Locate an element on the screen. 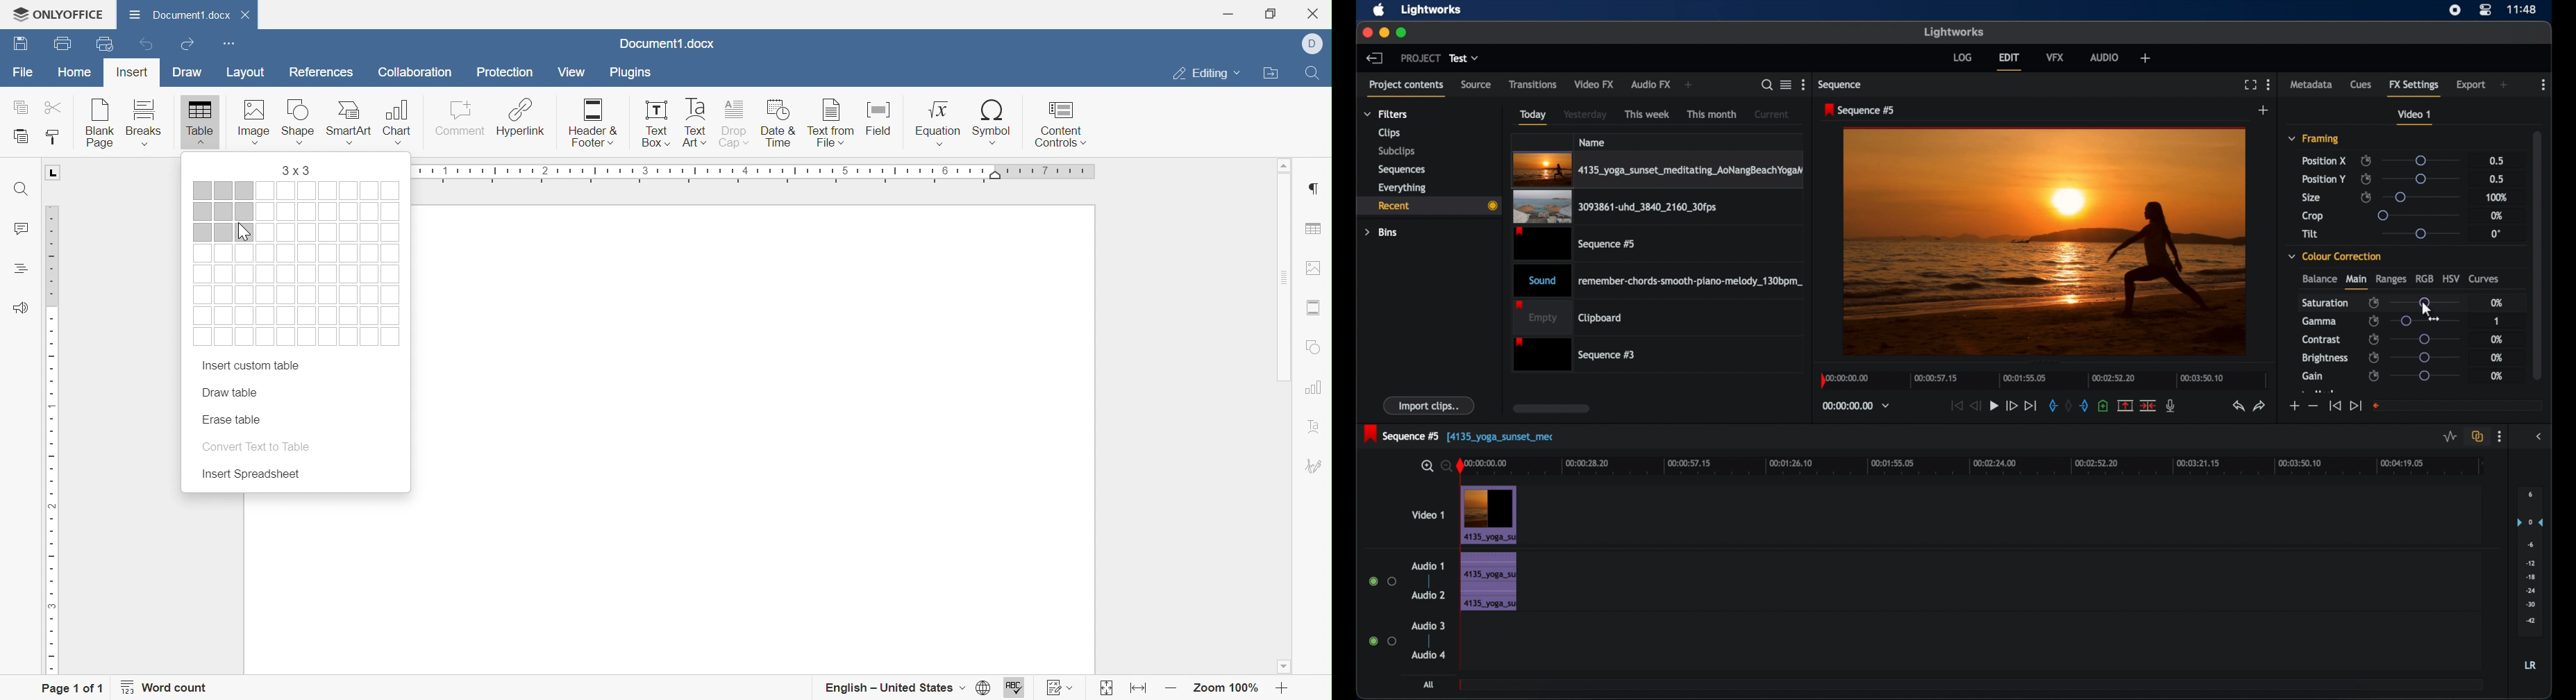 This screenshot has width=2576, height=700. maximize is located at coordinates (1402, 32).